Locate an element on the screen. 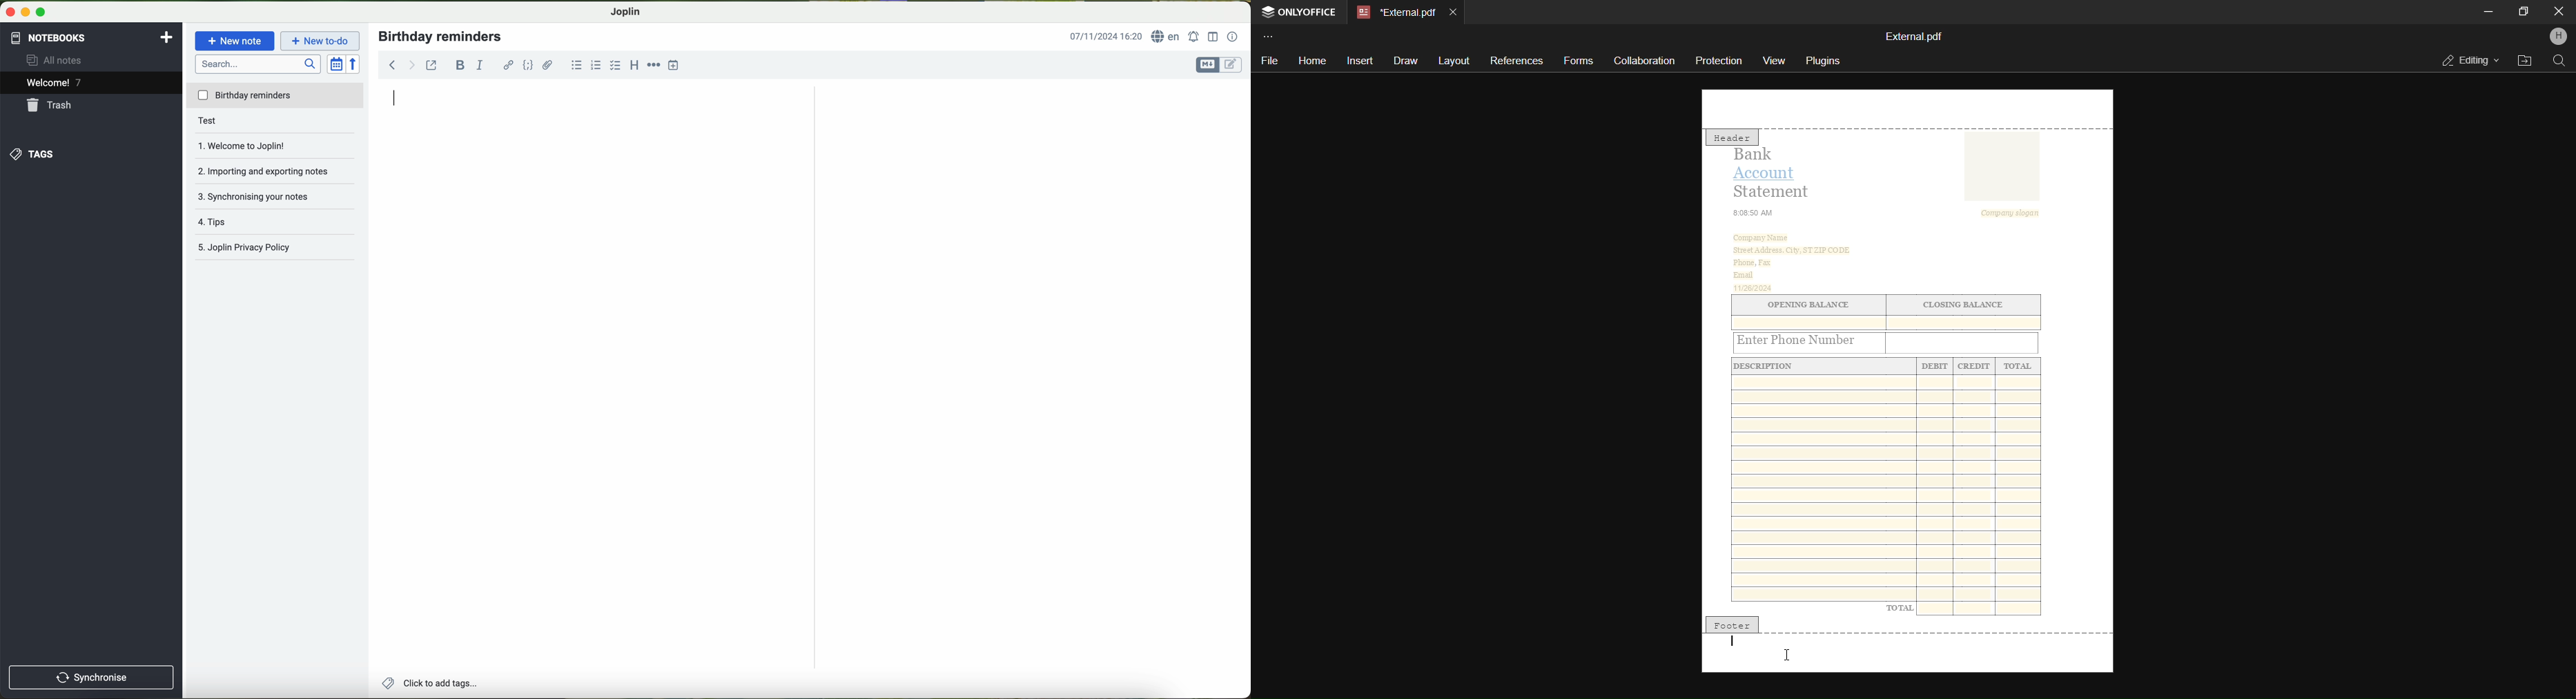 Image resolution: width=2576 pixels, height=700 pixels. footer is located at coordinates (1732, 623).